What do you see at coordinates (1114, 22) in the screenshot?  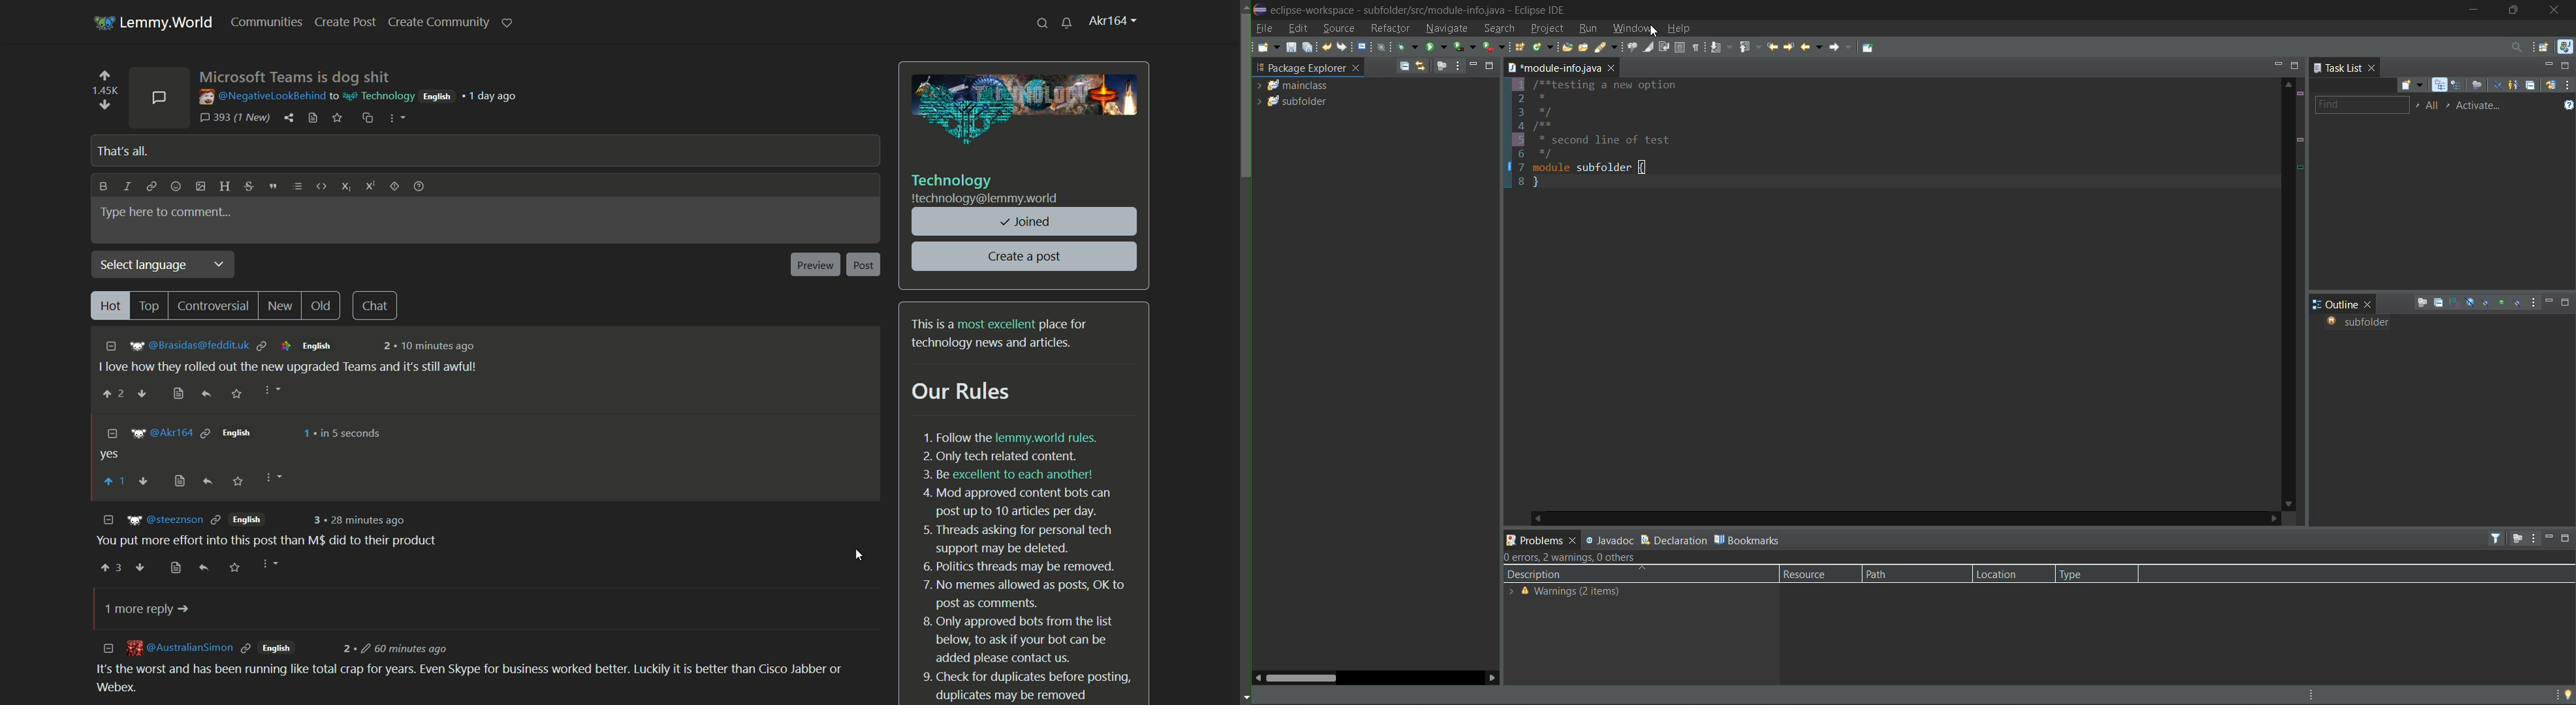 I see `profile name` at bounding box center [1114, 22].